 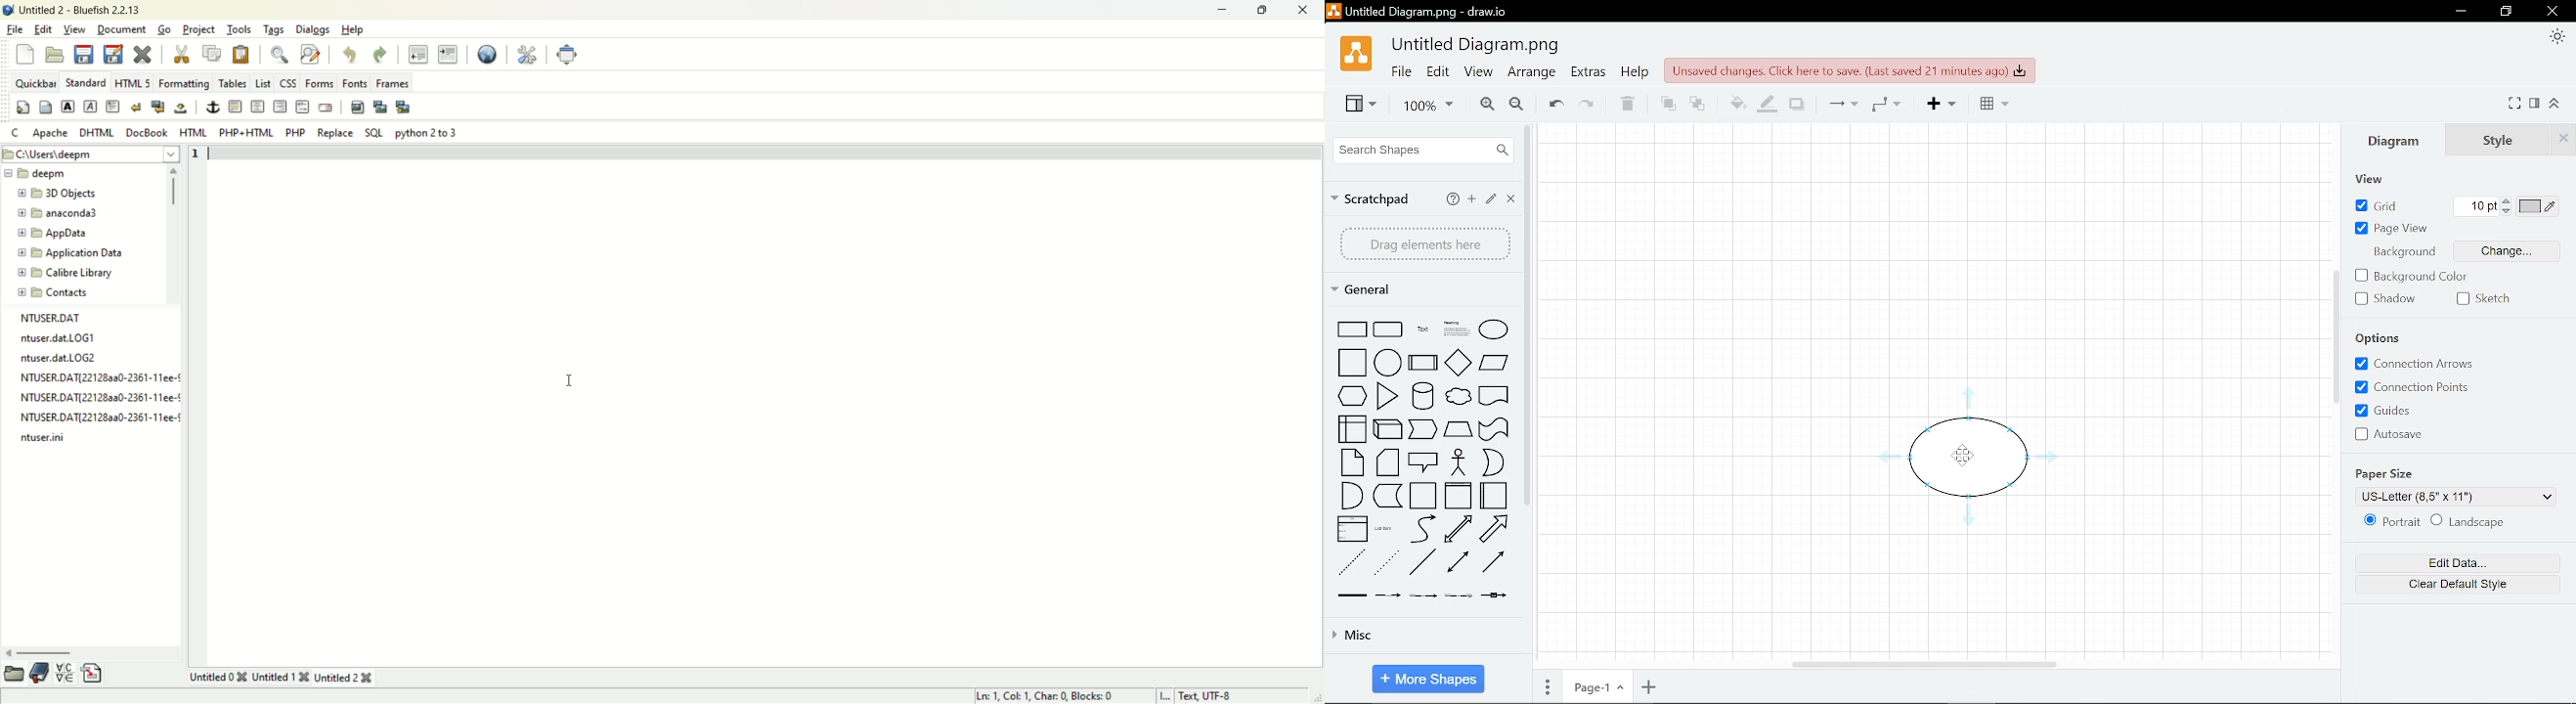 What do you see at coordinates (211, 107) in the screenshot?
I see `anchor` at bounding box center [211, 107].